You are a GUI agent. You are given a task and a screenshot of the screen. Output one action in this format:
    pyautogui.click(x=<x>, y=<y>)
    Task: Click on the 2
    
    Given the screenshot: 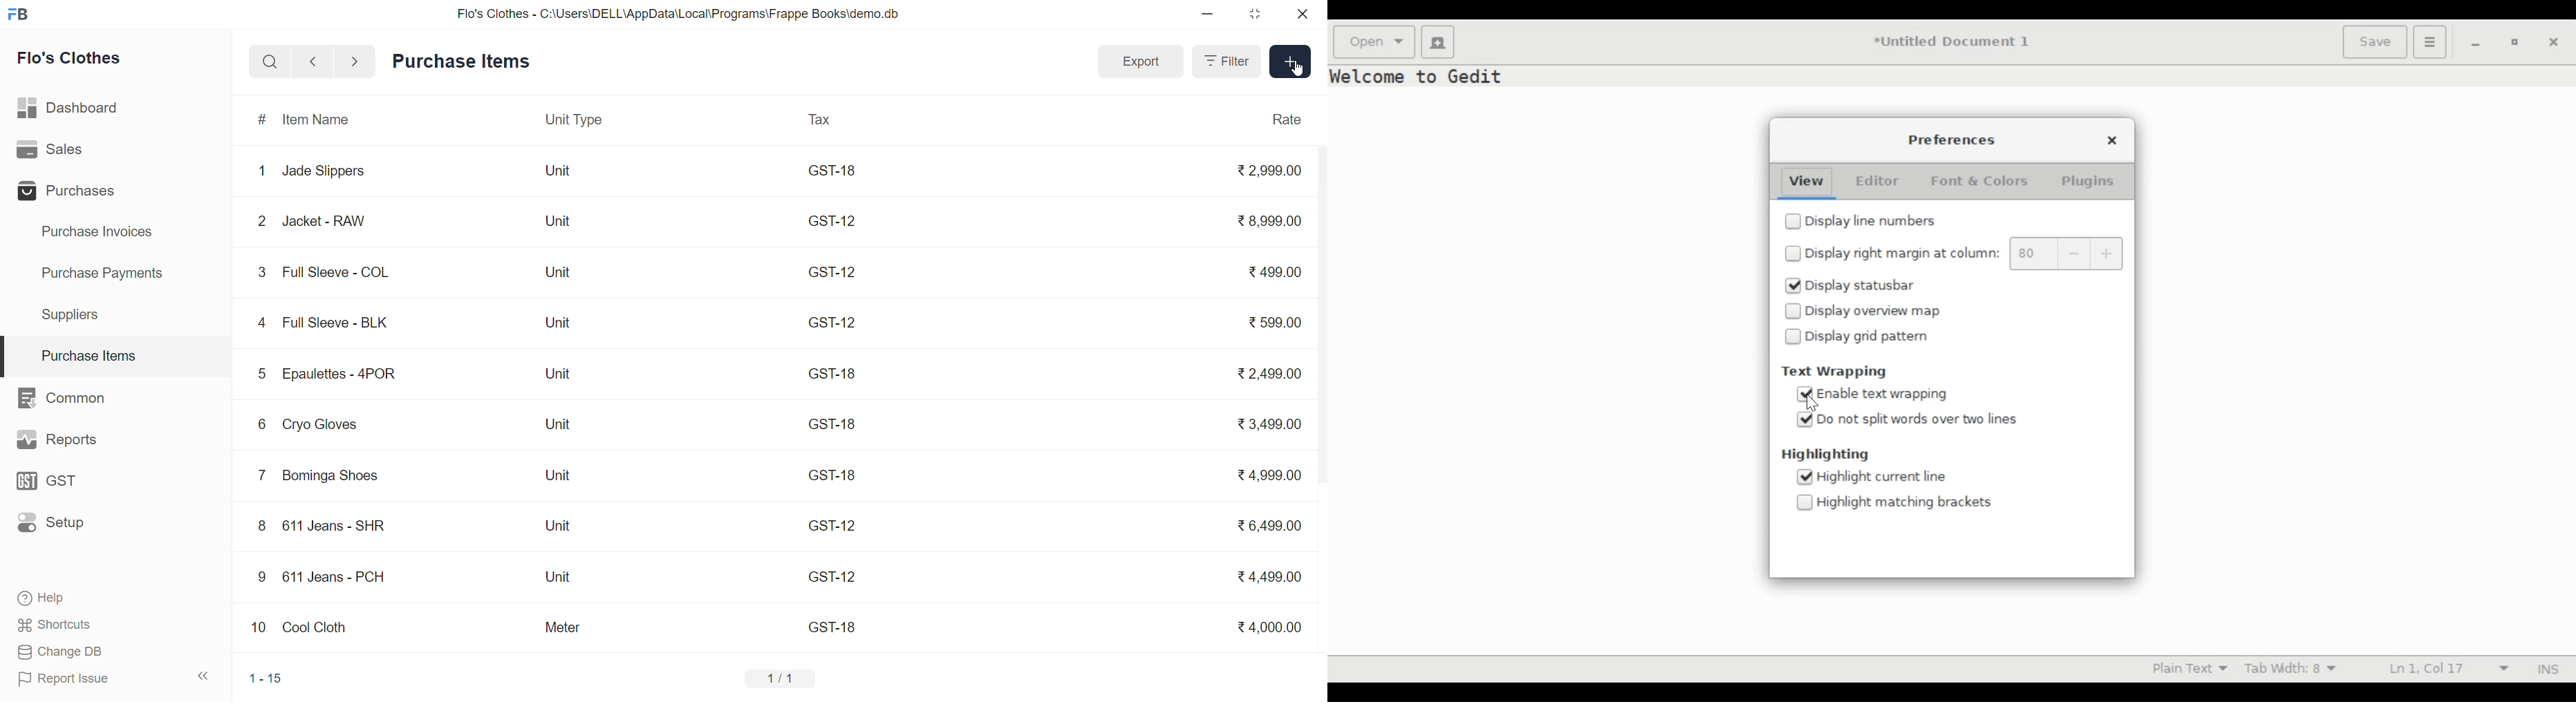 What is the action you would take?
    pyautogui.click(x=261, y=220)
    